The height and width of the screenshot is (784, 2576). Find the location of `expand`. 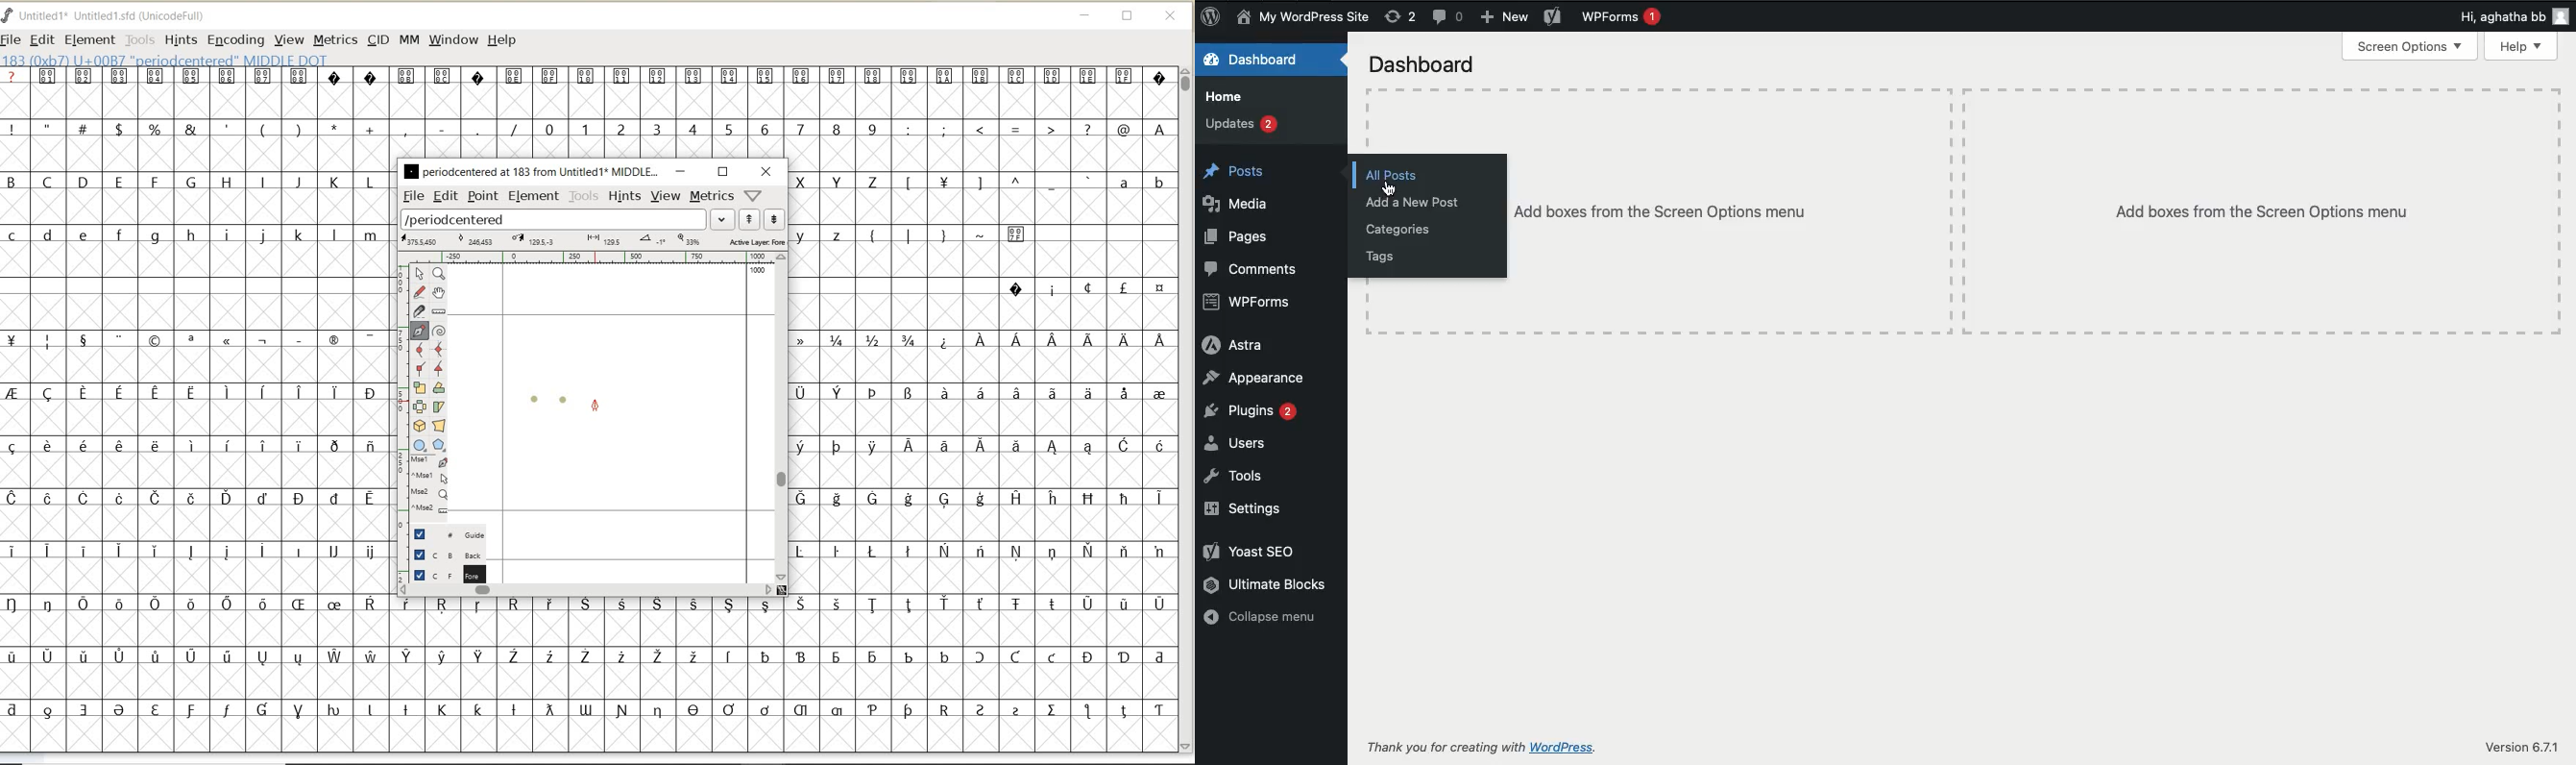

expand is located at coordinates (723, 218).